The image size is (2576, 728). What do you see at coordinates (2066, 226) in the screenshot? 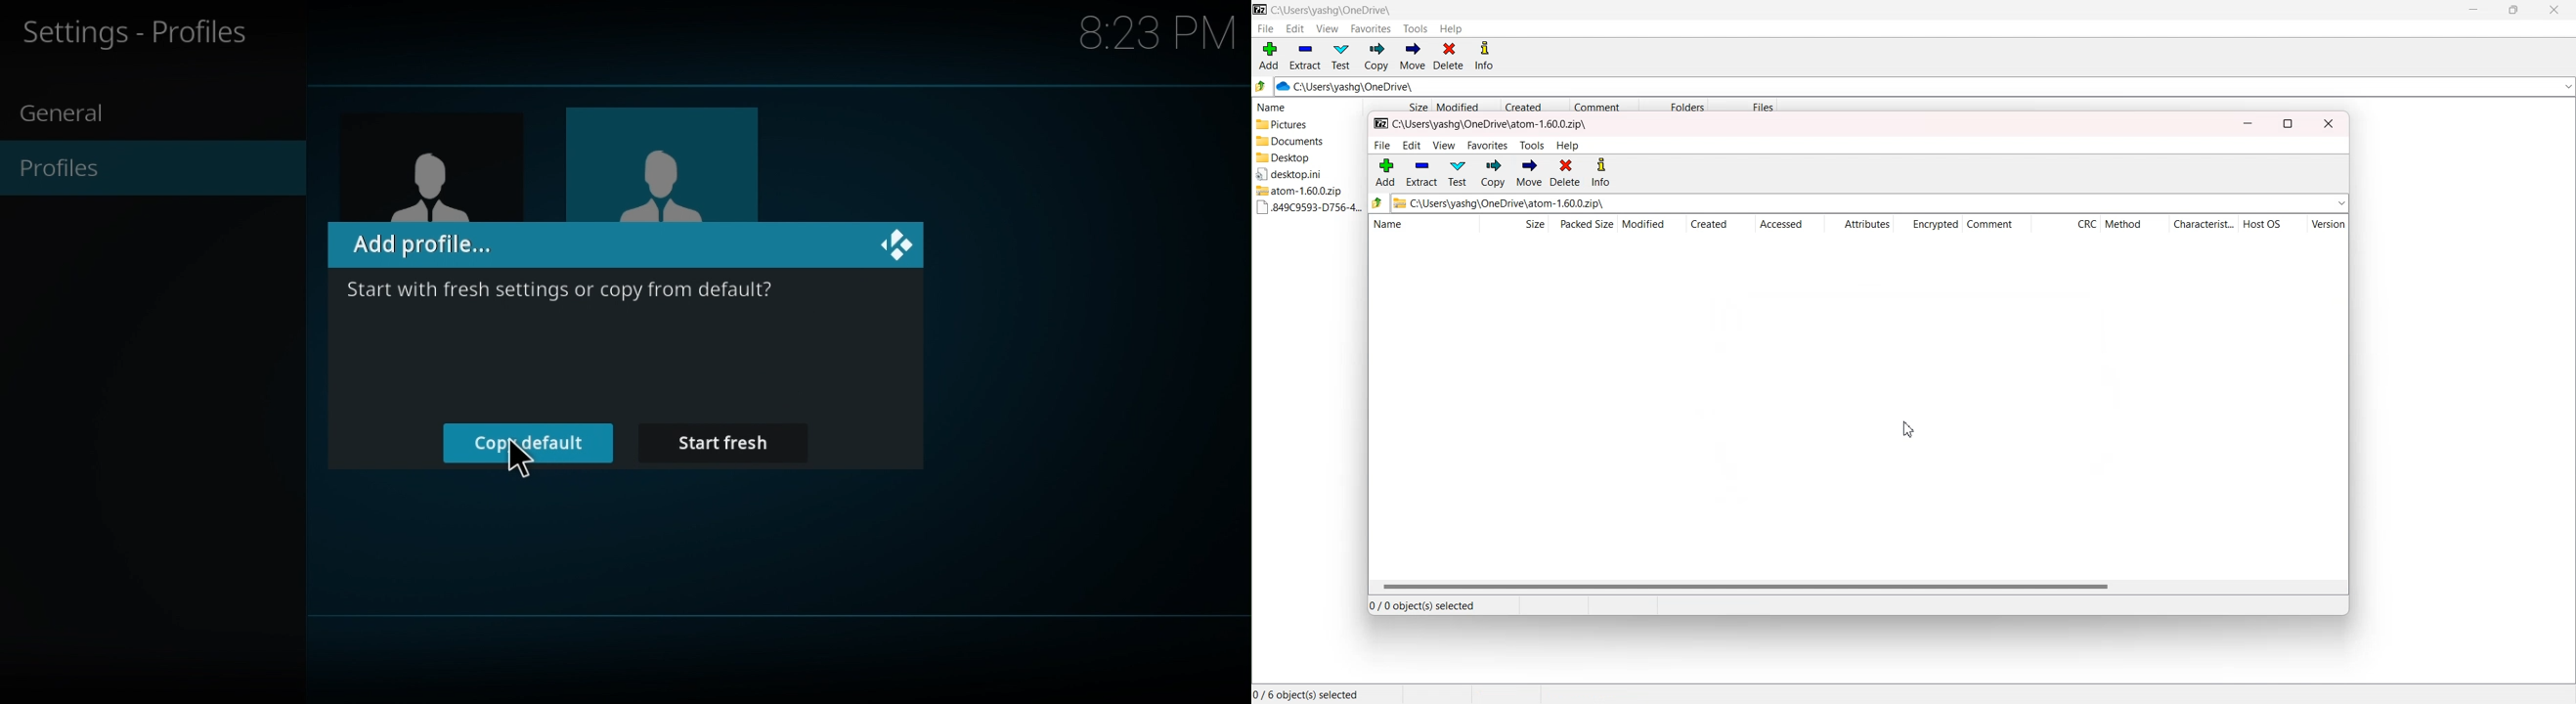
I see `CRC` at bounding box center [2066, 226].